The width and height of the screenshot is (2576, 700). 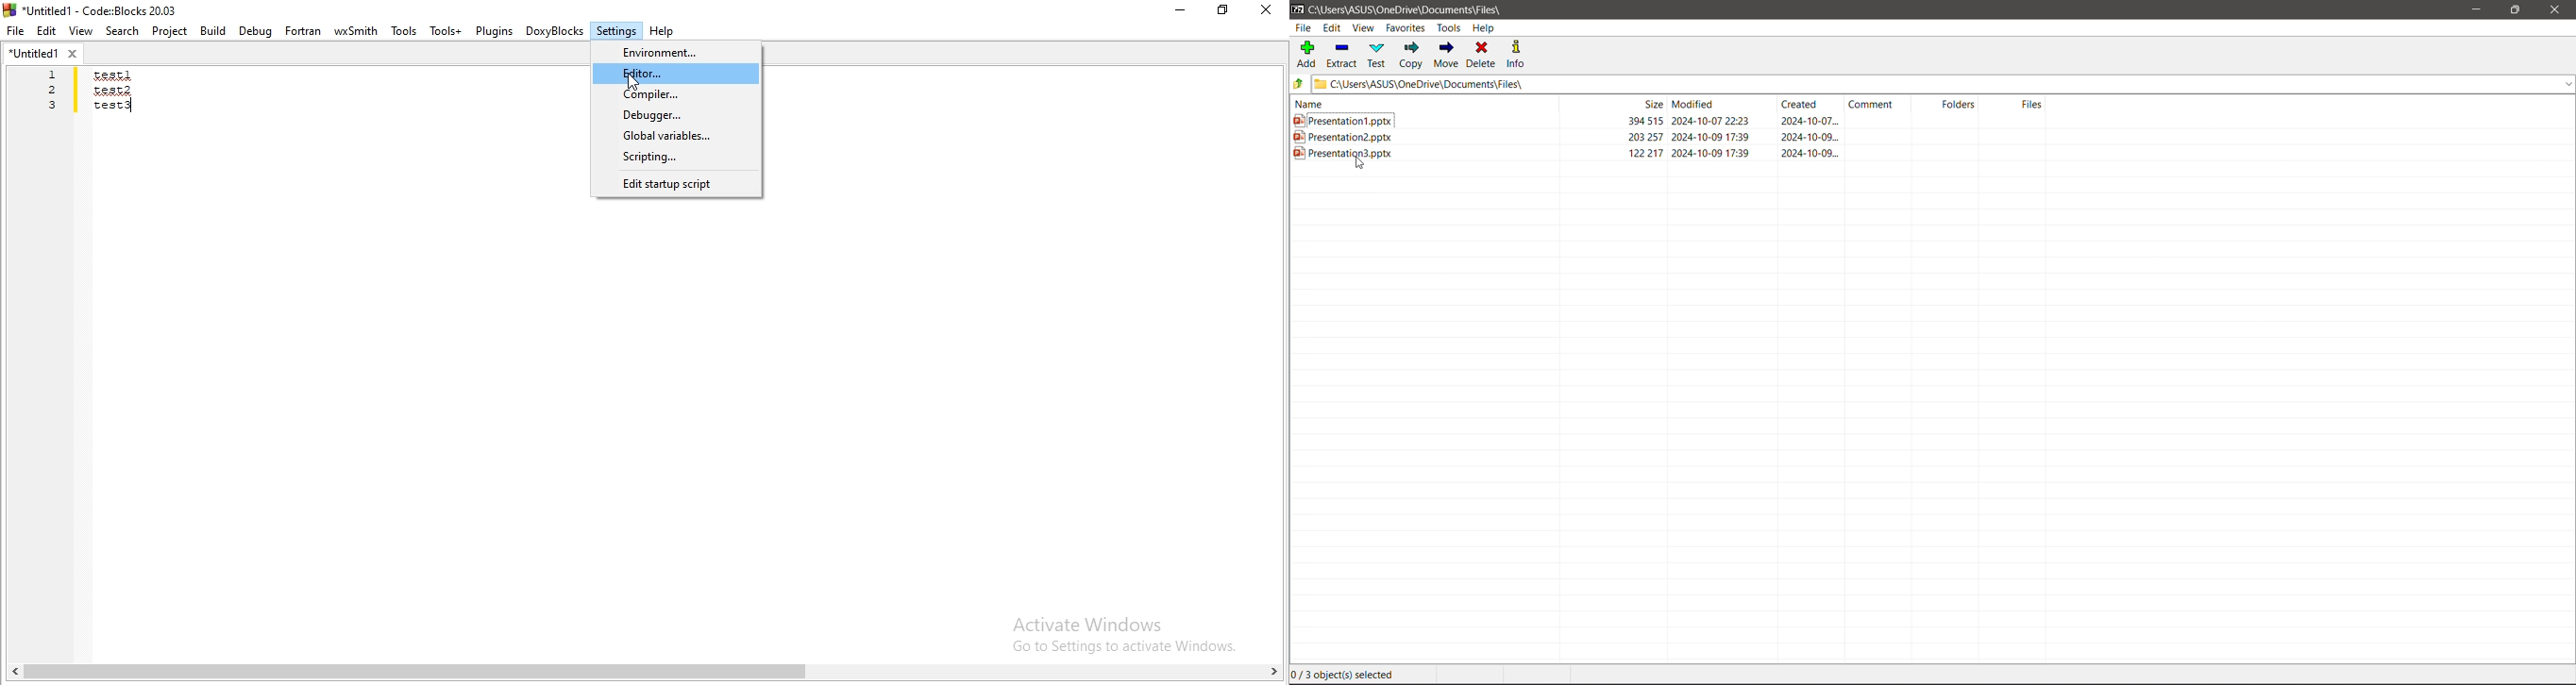 I want to click on Debugger, so click(x=677, y=115).